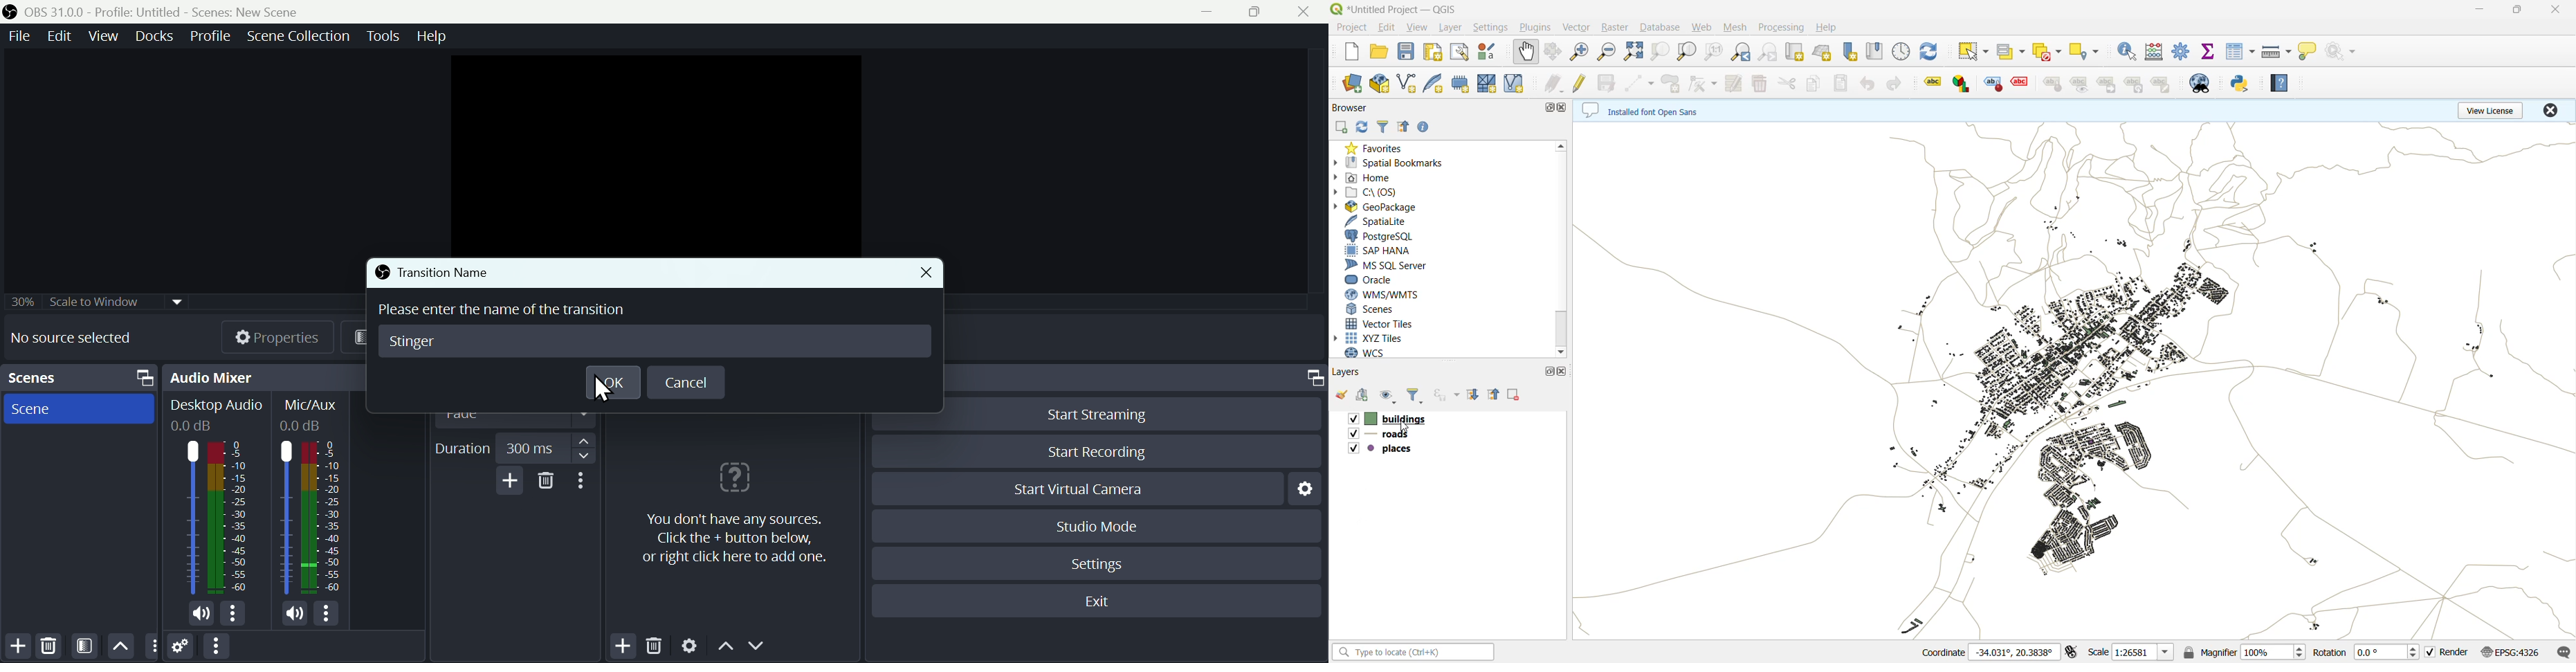 The width and height of the screenshot is (2576, 672). I want to click on collapse all, so click(1494, 394).